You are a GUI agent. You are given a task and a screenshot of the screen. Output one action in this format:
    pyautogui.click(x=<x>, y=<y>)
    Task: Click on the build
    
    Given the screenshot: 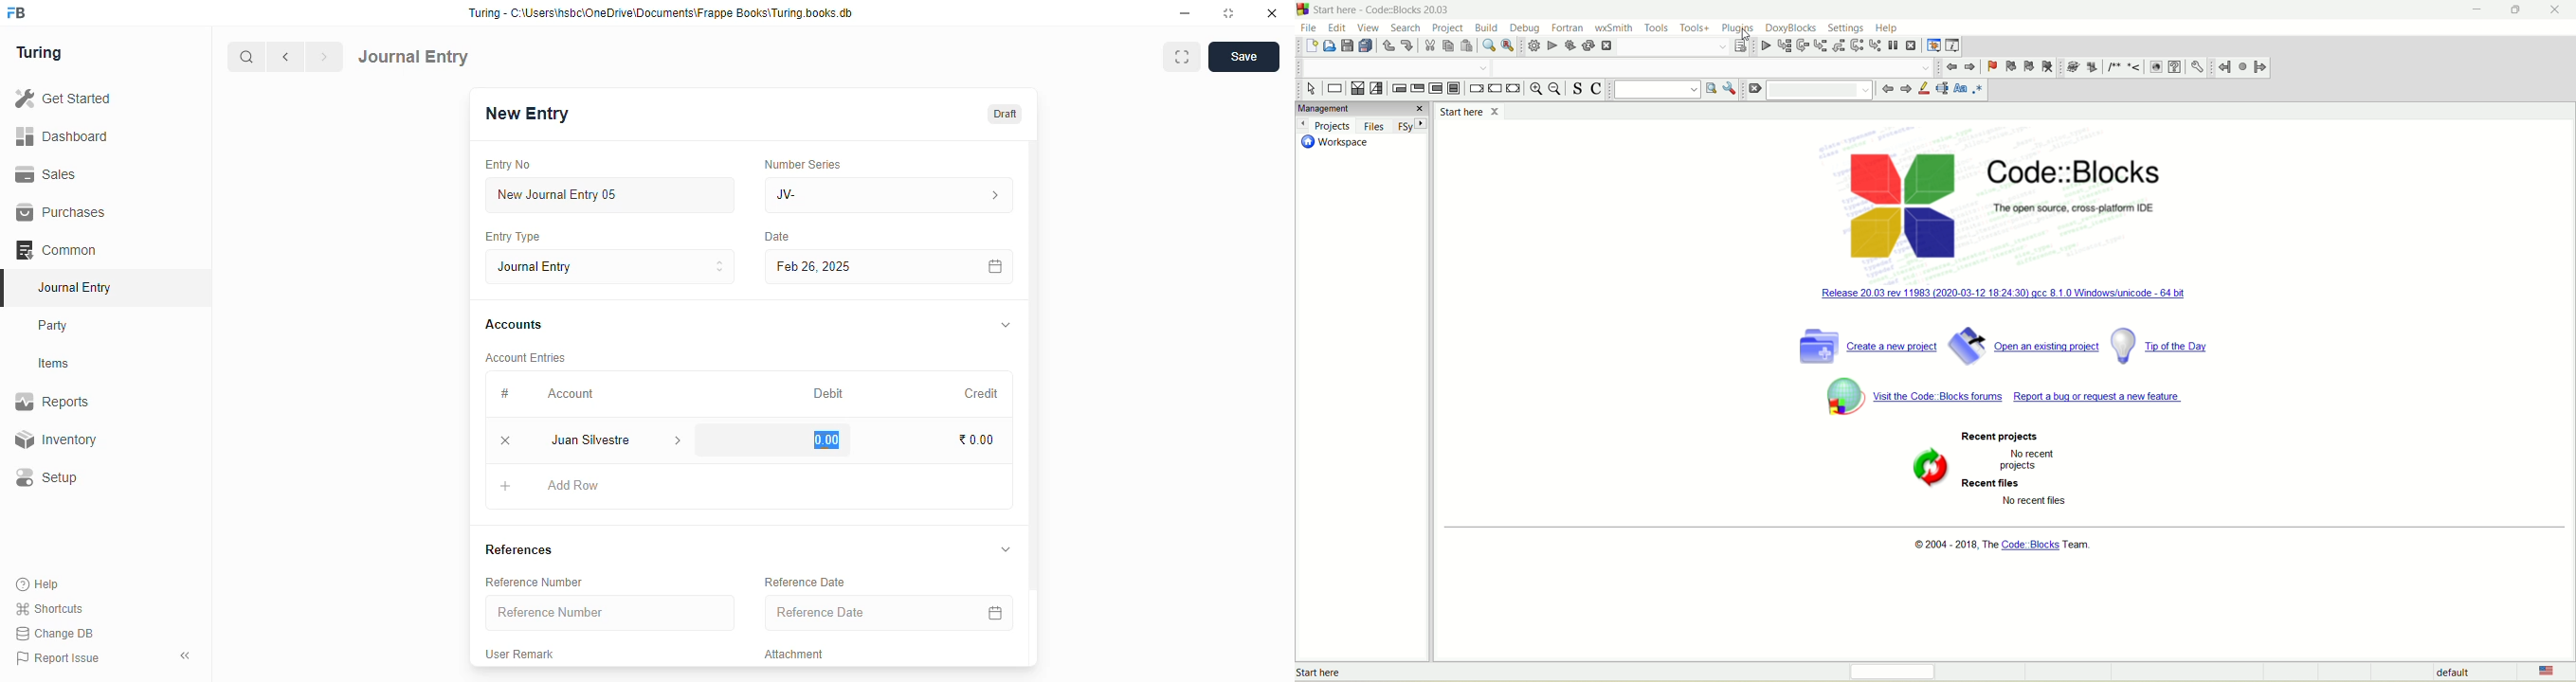 What is the action you would take?
    pyautogui.click(x=1486, y=26)
    